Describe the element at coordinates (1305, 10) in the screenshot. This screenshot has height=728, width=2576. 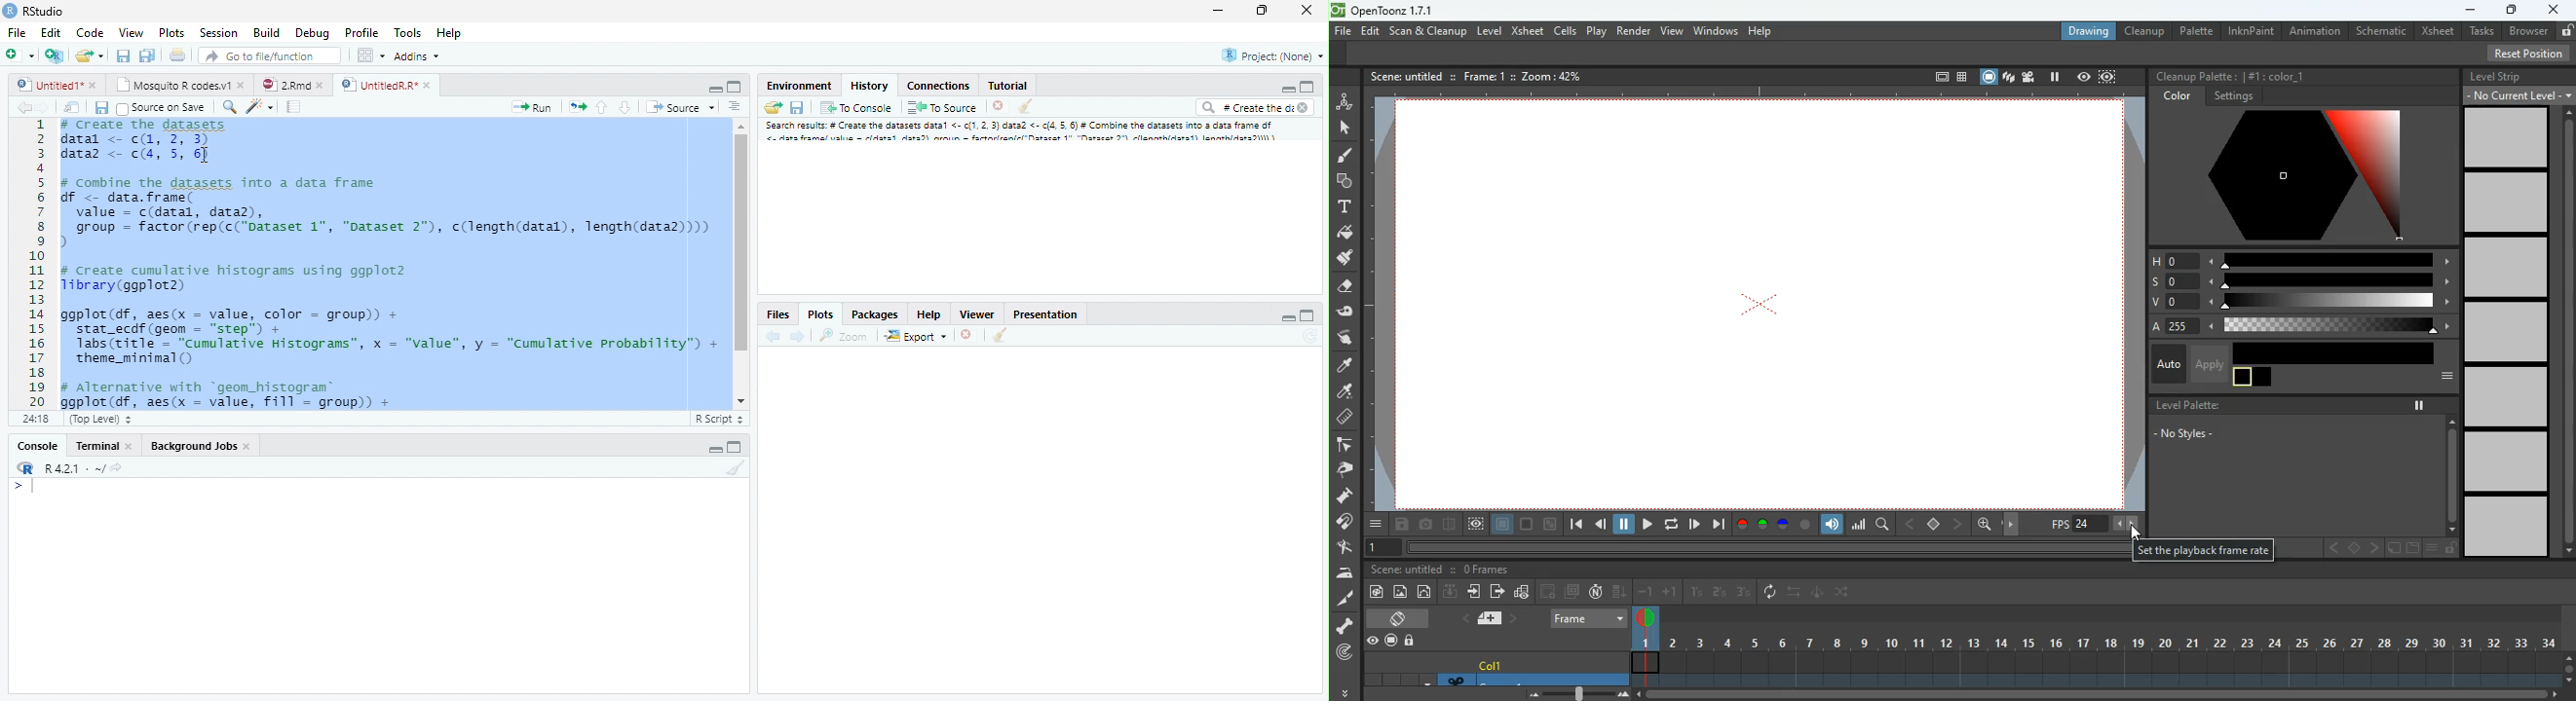
I see `Close` at that location.